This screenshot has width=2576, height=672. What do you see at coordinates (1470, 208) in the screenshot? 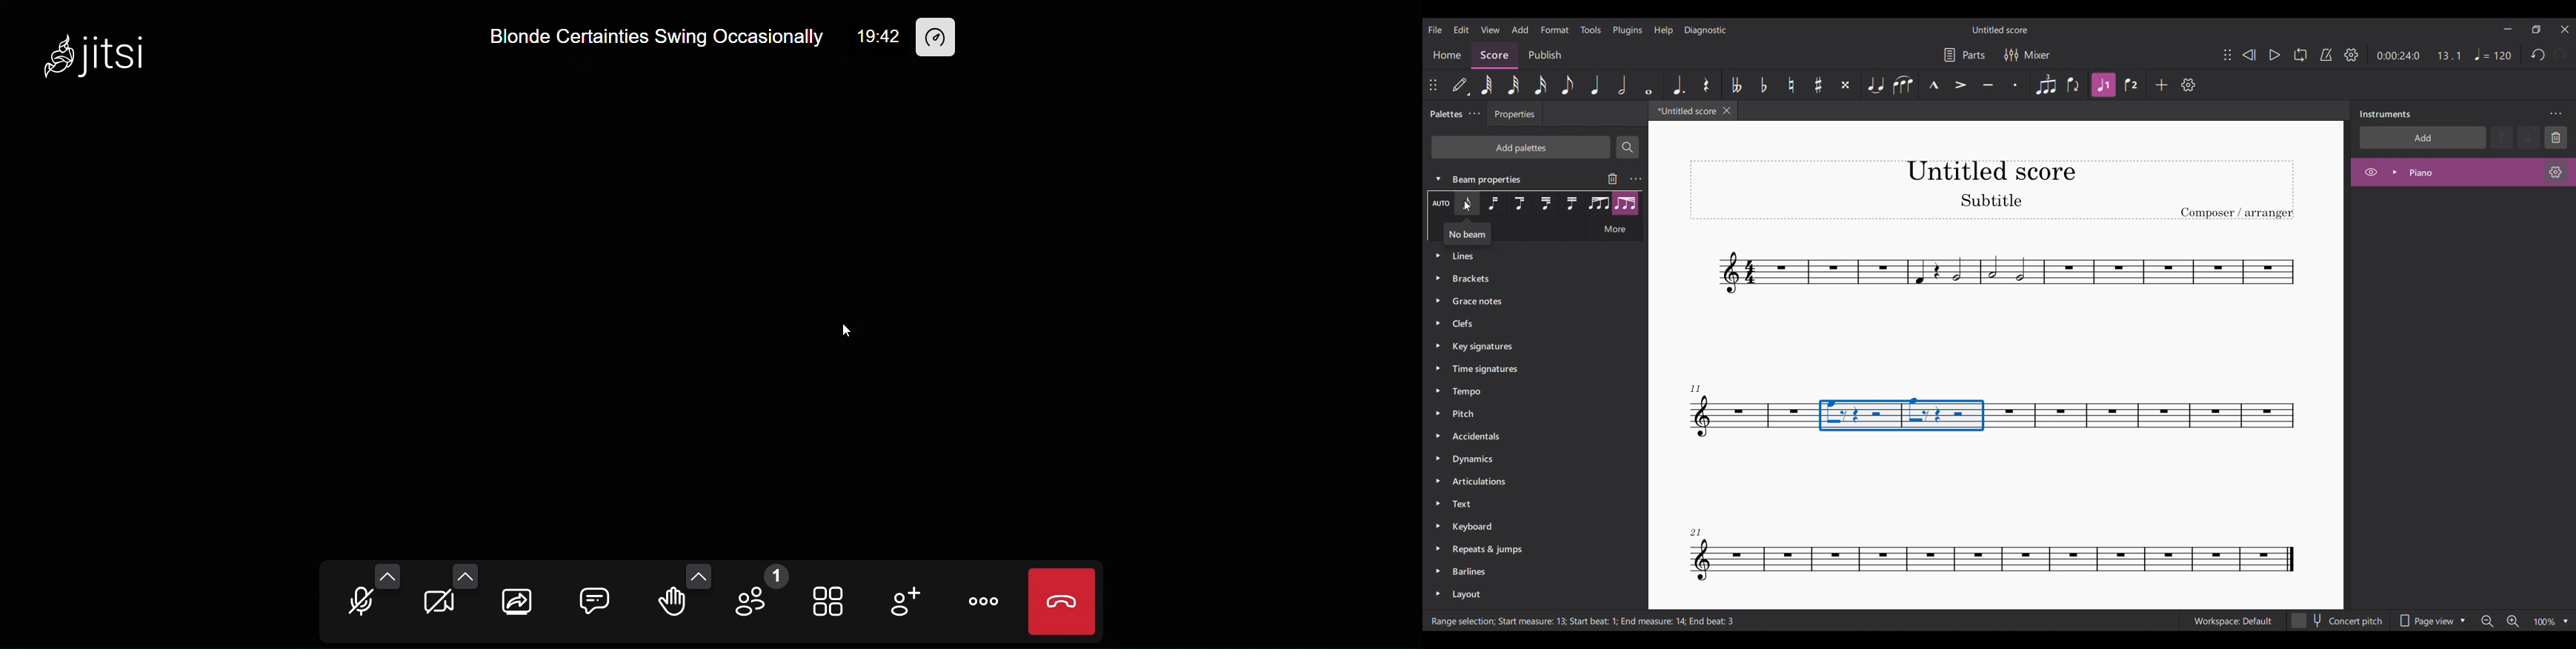
I see `Cursor` at bounding box center [1470, 208].